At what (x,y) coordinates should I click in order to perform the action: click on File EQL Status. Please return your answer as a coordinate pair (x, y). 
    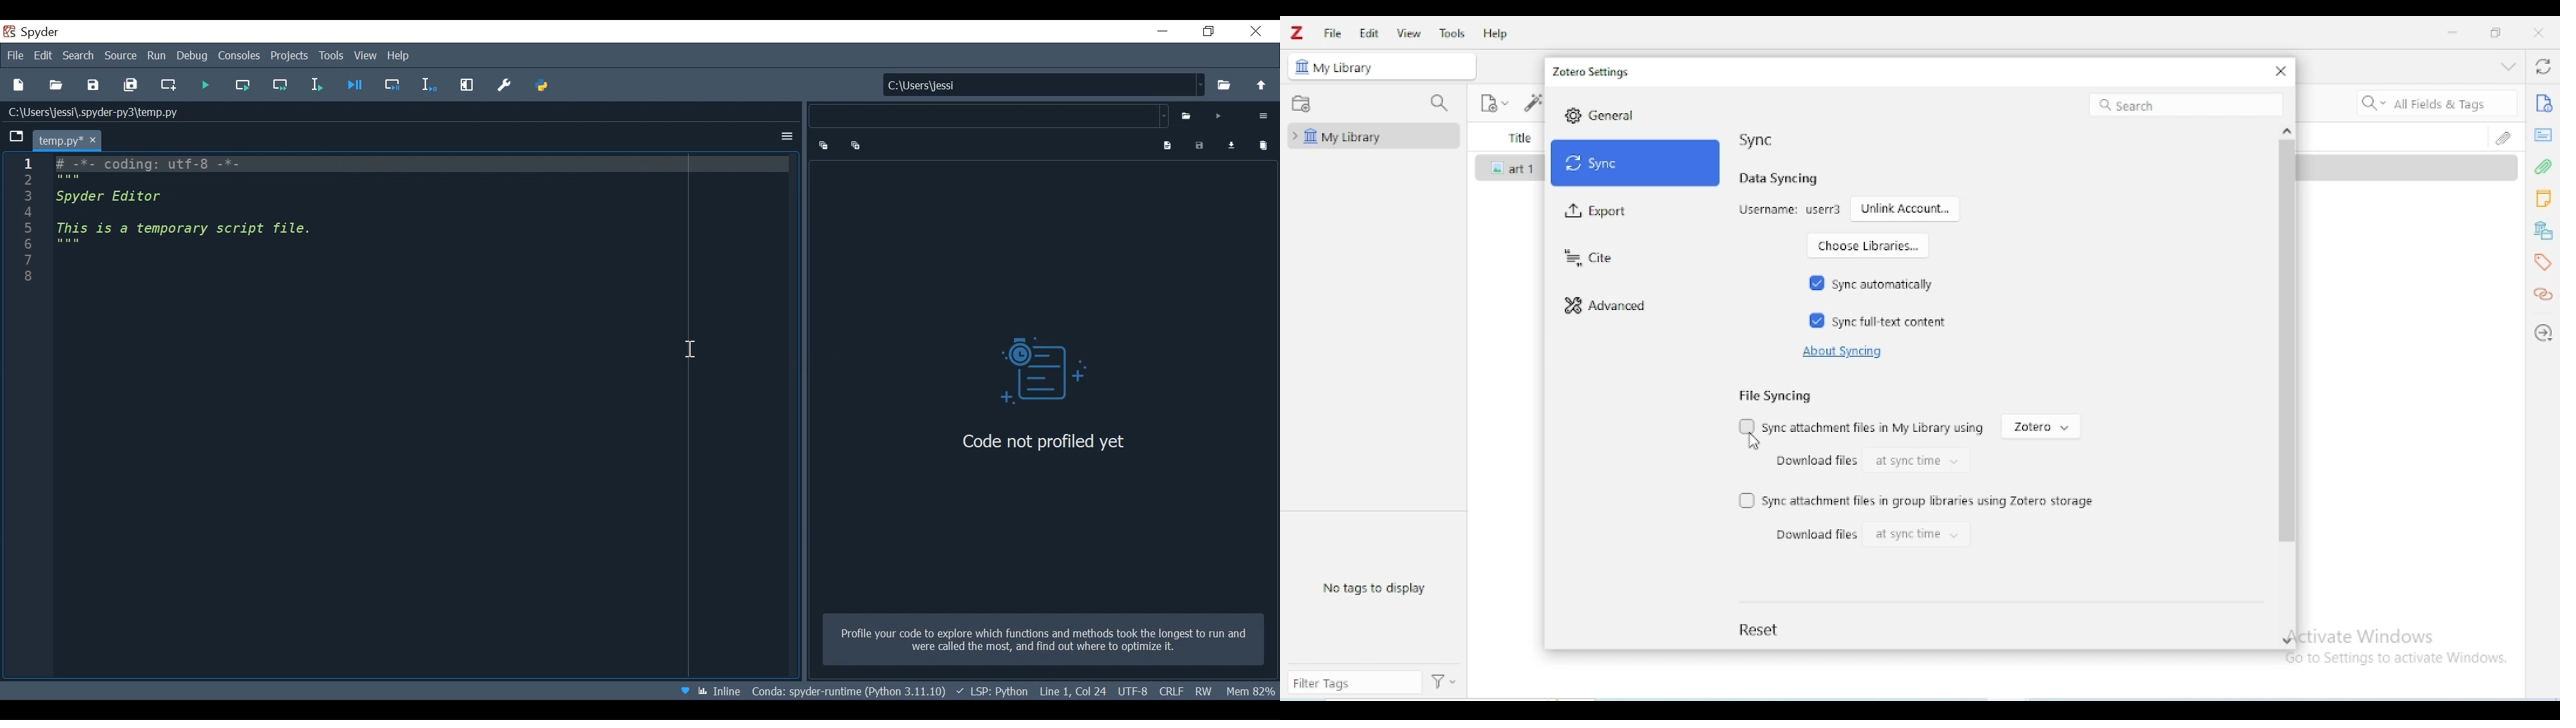
    Looking at the image, I should click on (1171, 689).